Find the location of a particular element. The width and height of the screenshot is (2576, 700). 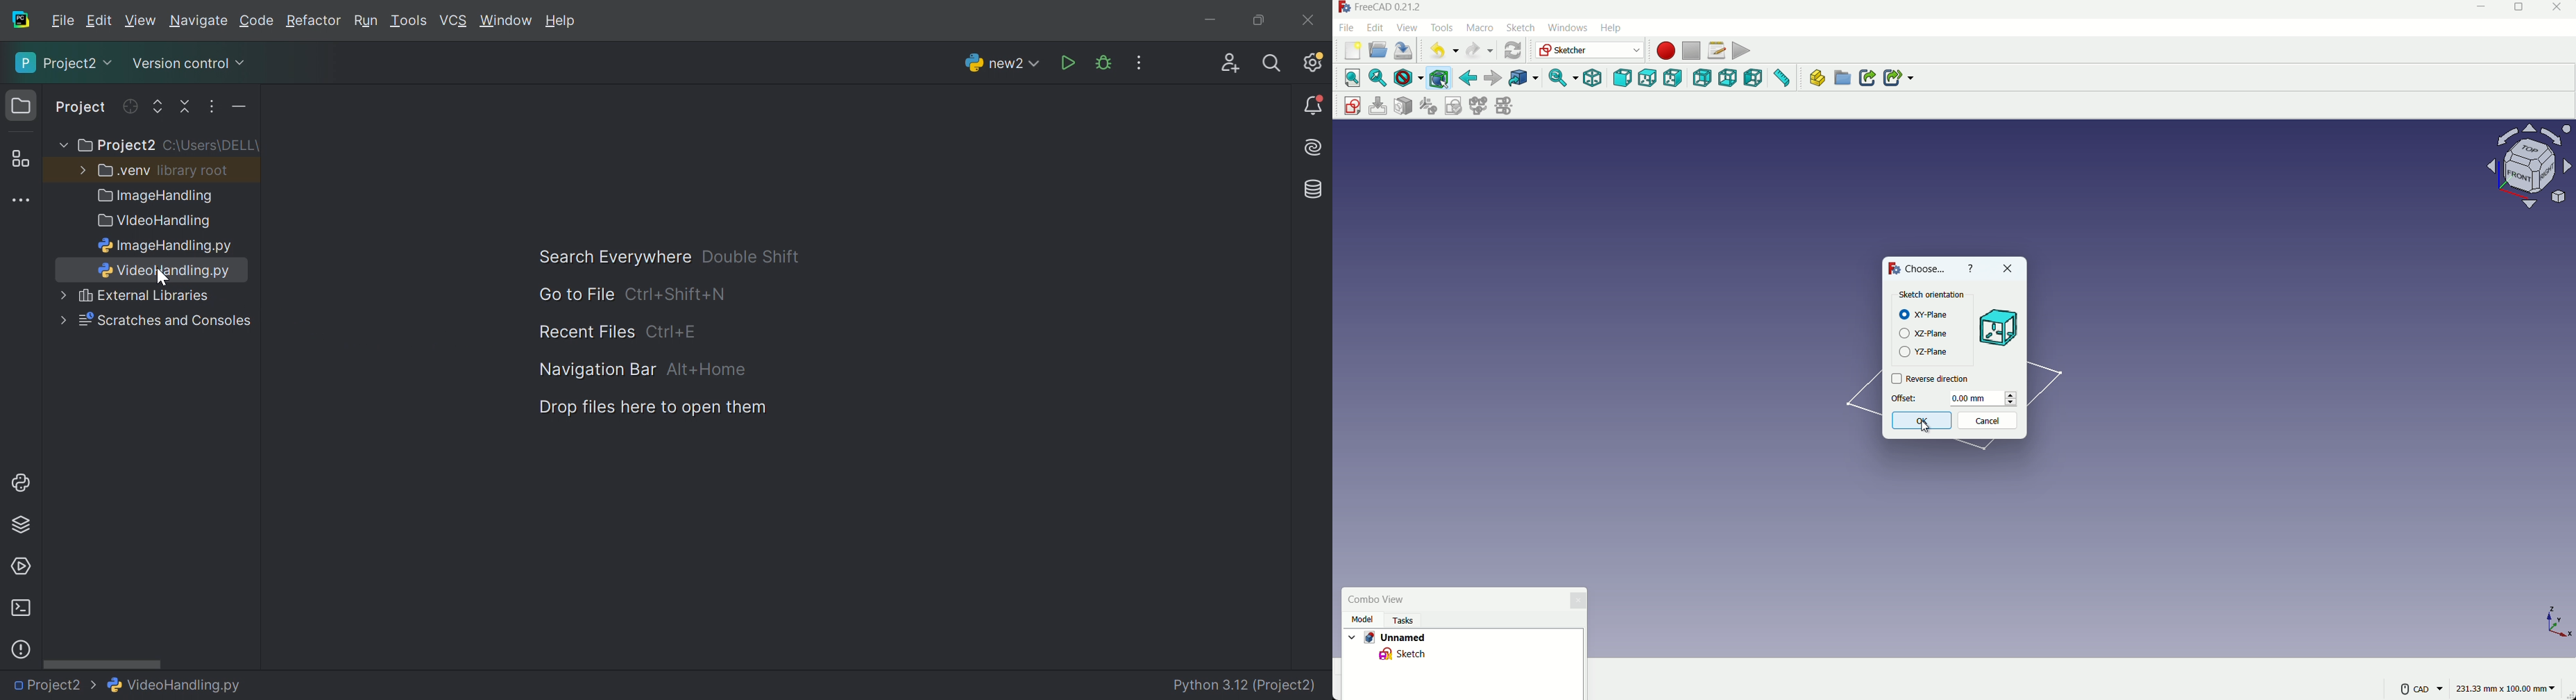

Code with me is located at coordinates (1230, 65).